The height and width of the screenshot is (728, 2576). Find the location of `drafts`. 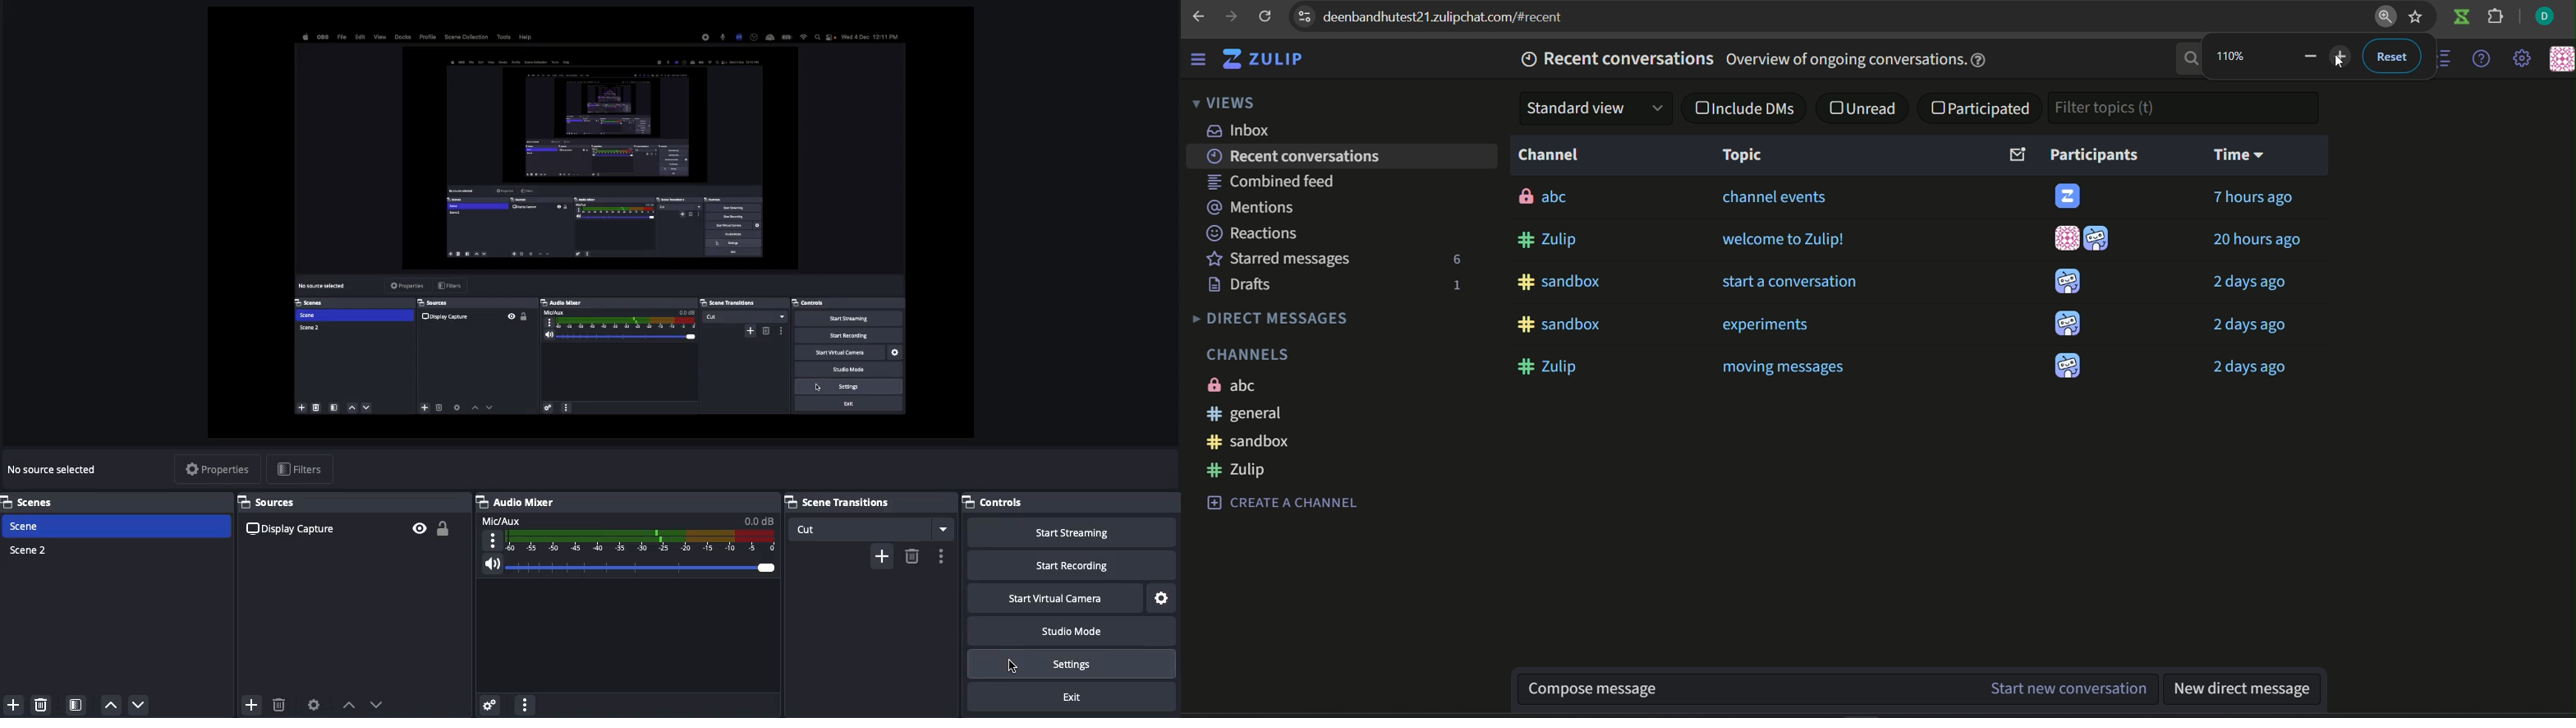

drafts is located at coordinates (1243, 285).